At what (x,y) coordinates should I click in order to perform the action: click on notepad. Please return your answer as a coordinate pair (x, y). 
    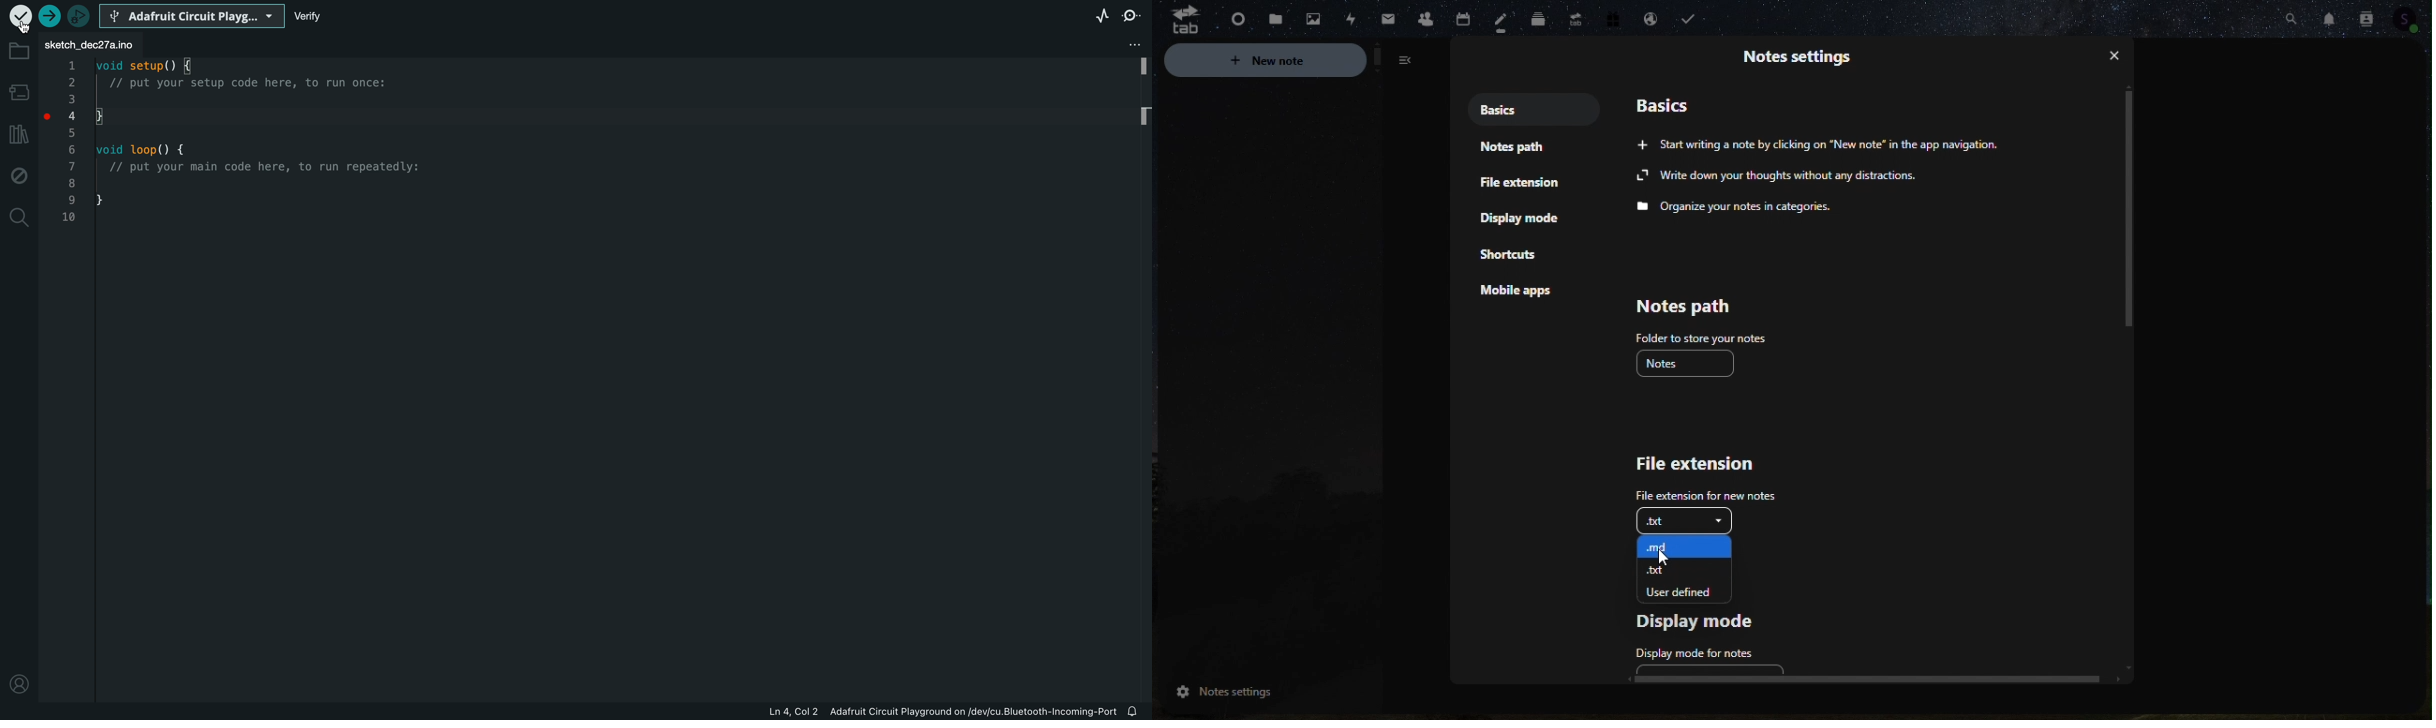
    Looking at the image, I should click on (1519, 148).